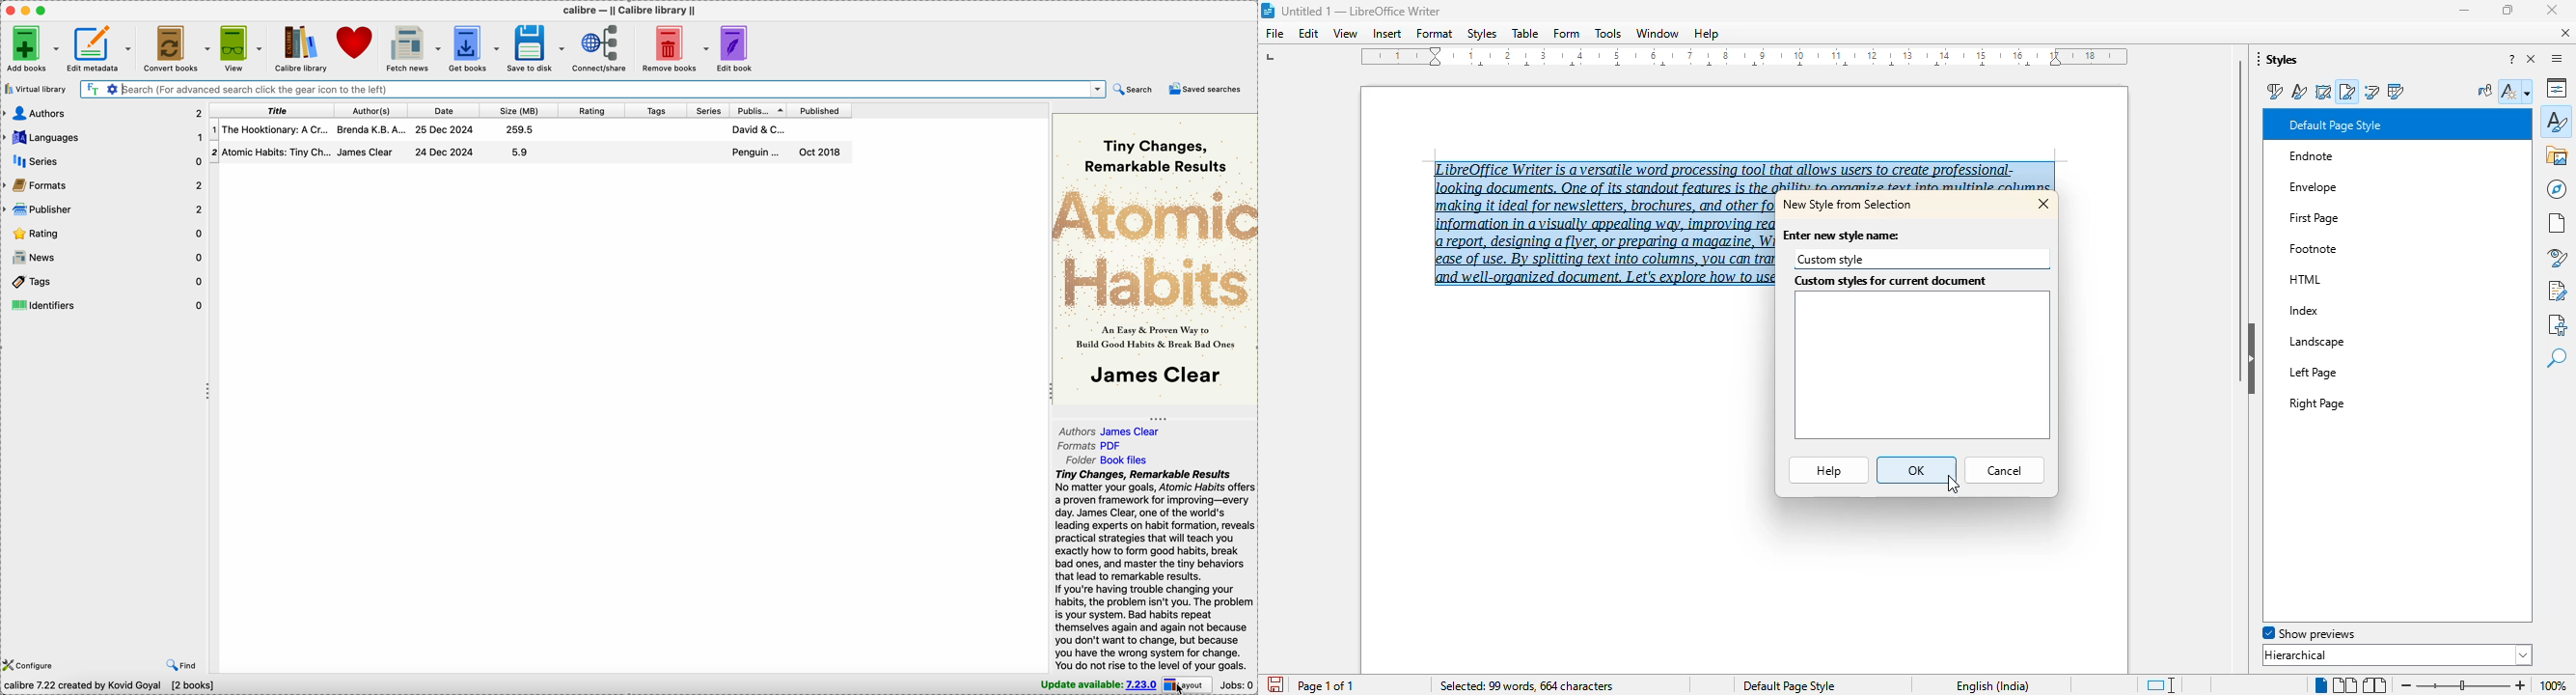  What do you see at coordinates (603, 48) in the screenshot?
I see `connect/share` at bounding box center [603, 48].